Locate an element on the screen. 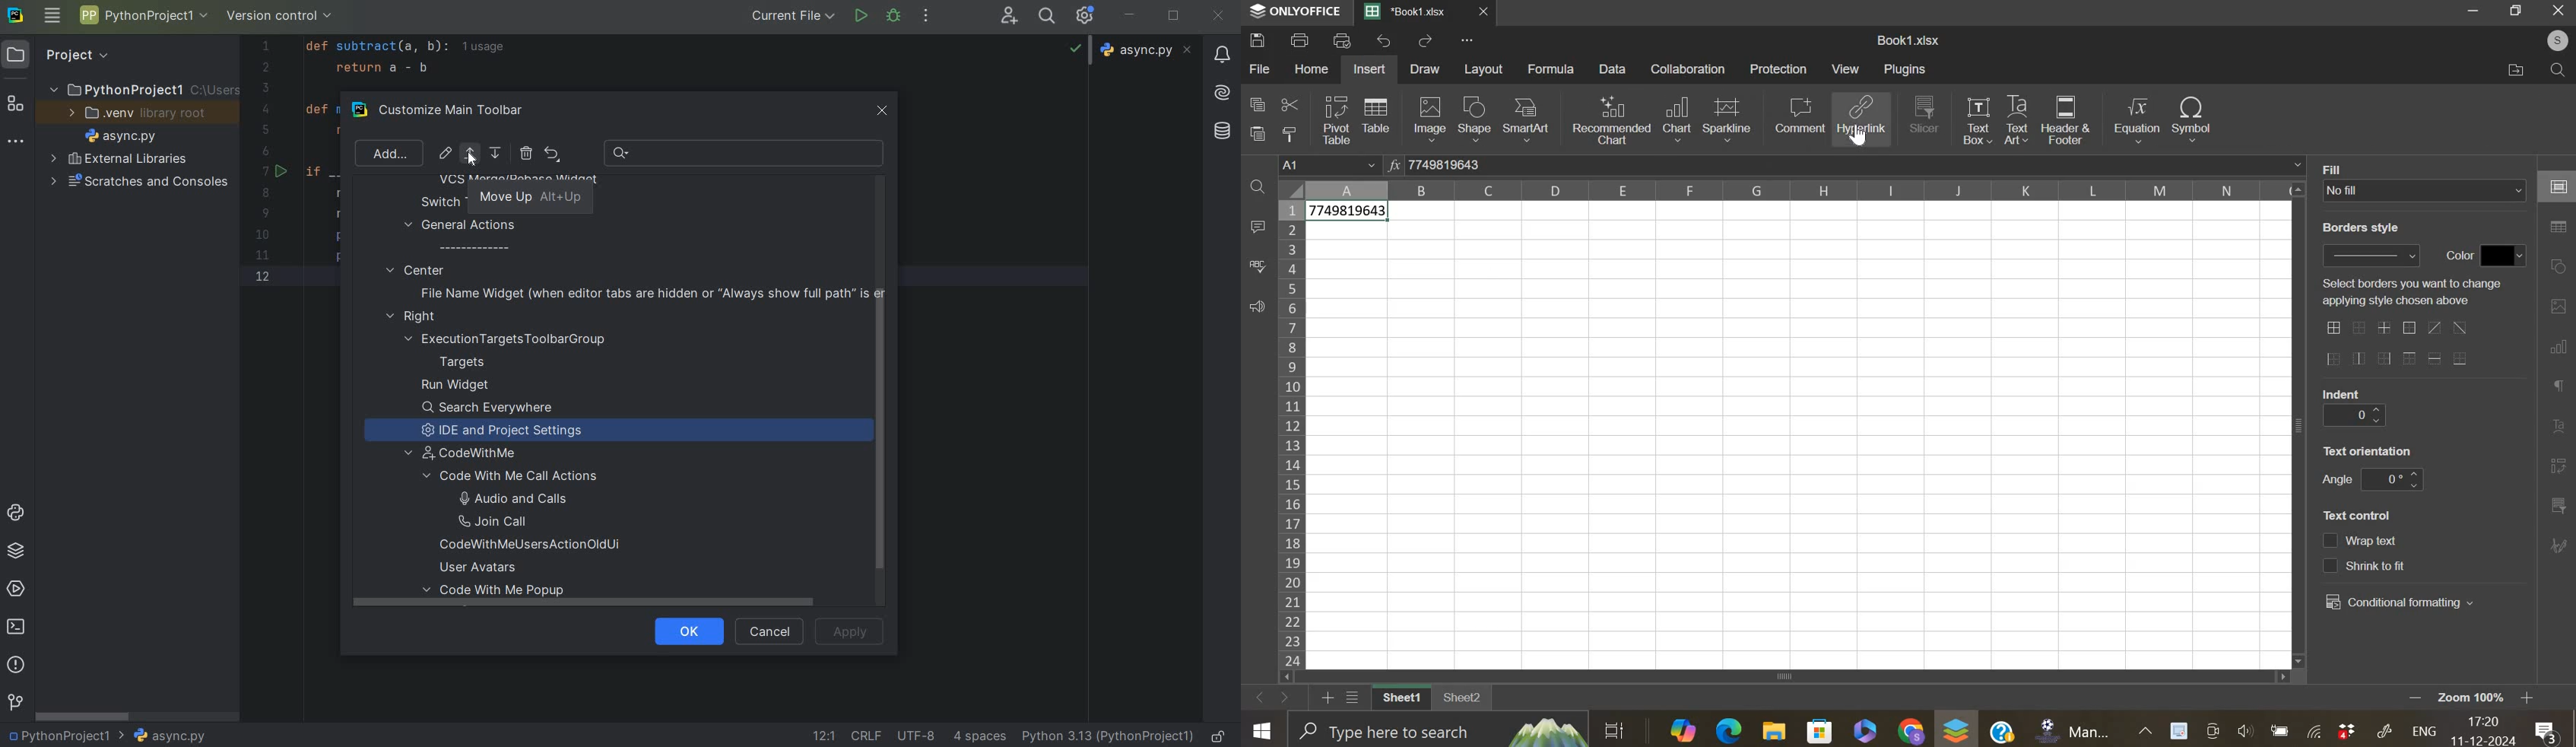  background fill is located at coordinates (2425, 190).